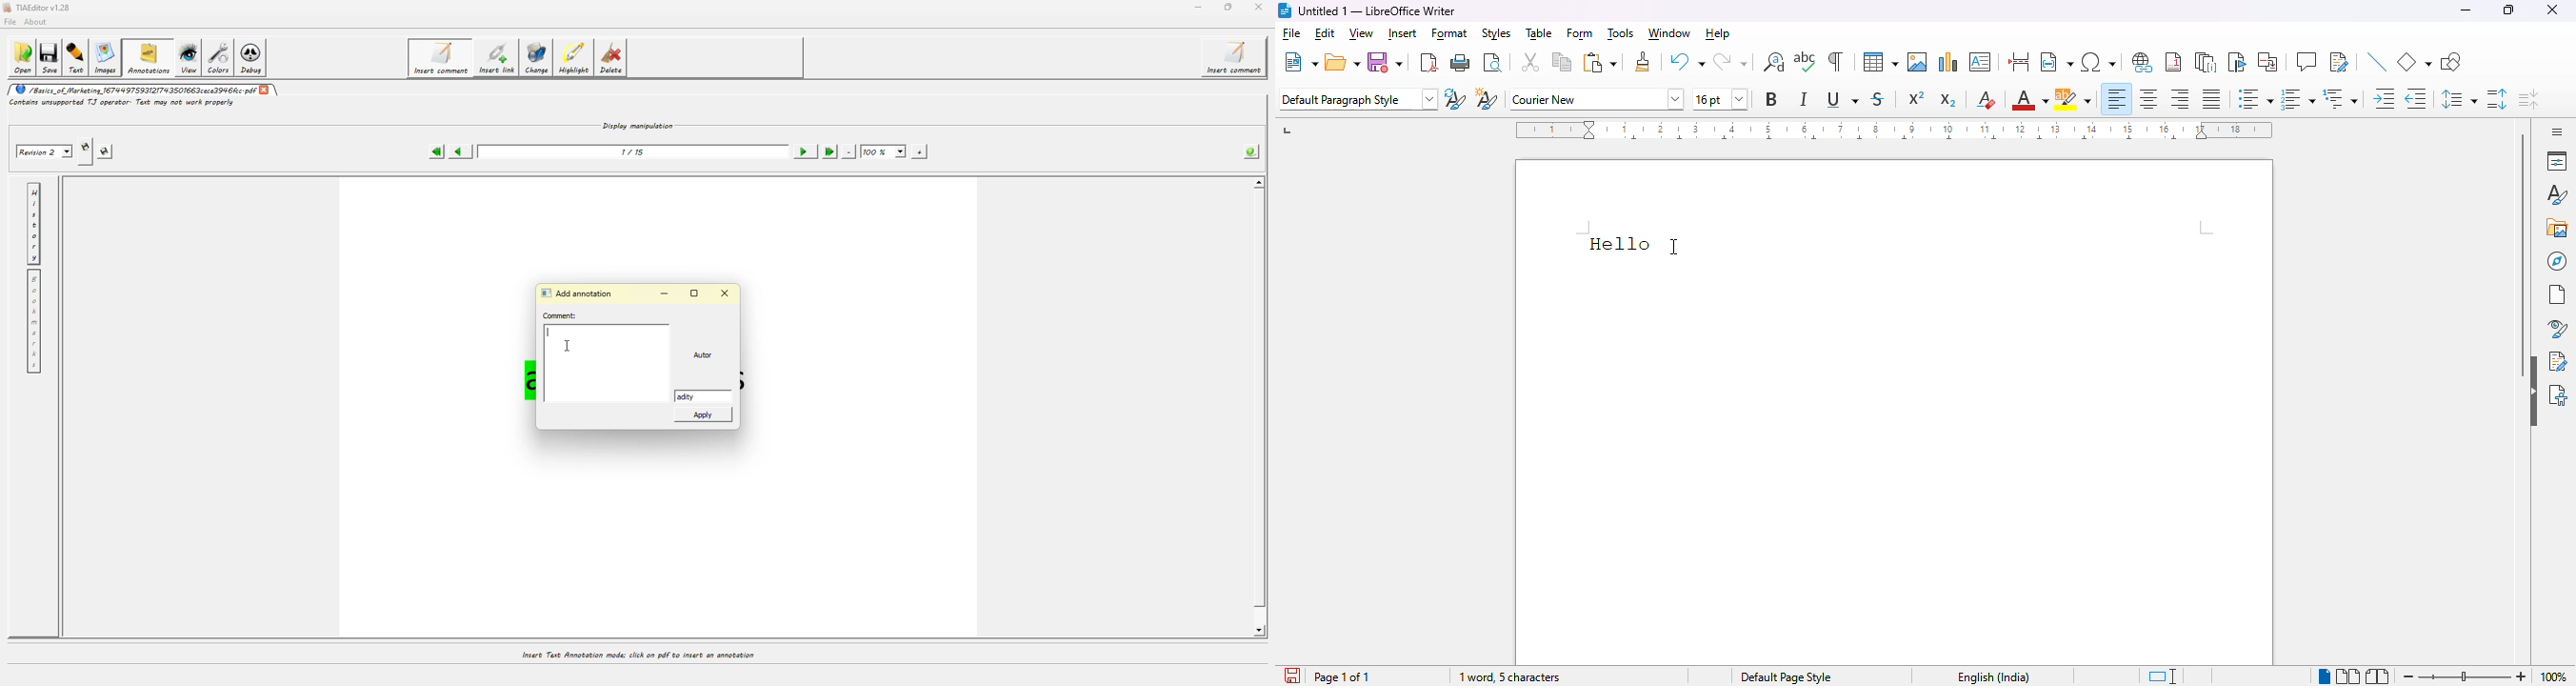  Describe the element at coordinates (1989, 676) in the screenshot. I see `text language` at that location.